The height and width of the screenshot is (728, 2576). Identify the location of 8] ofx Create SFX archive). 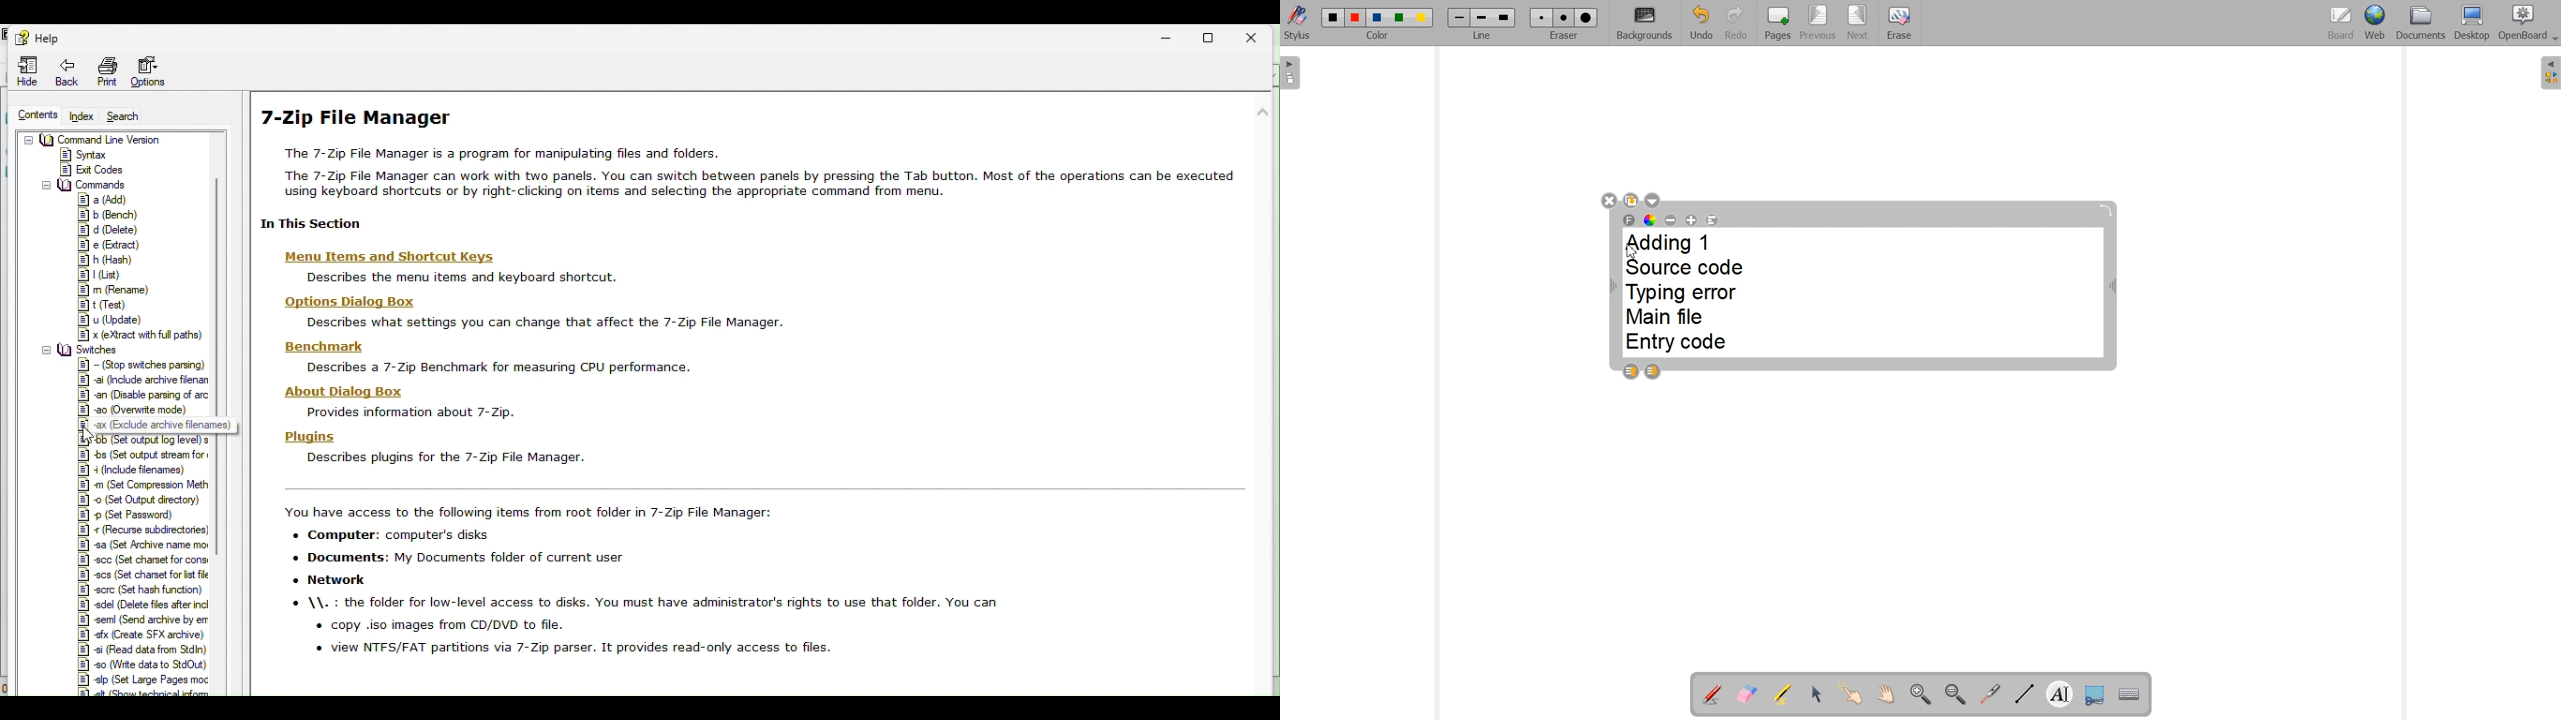
(138, 633).